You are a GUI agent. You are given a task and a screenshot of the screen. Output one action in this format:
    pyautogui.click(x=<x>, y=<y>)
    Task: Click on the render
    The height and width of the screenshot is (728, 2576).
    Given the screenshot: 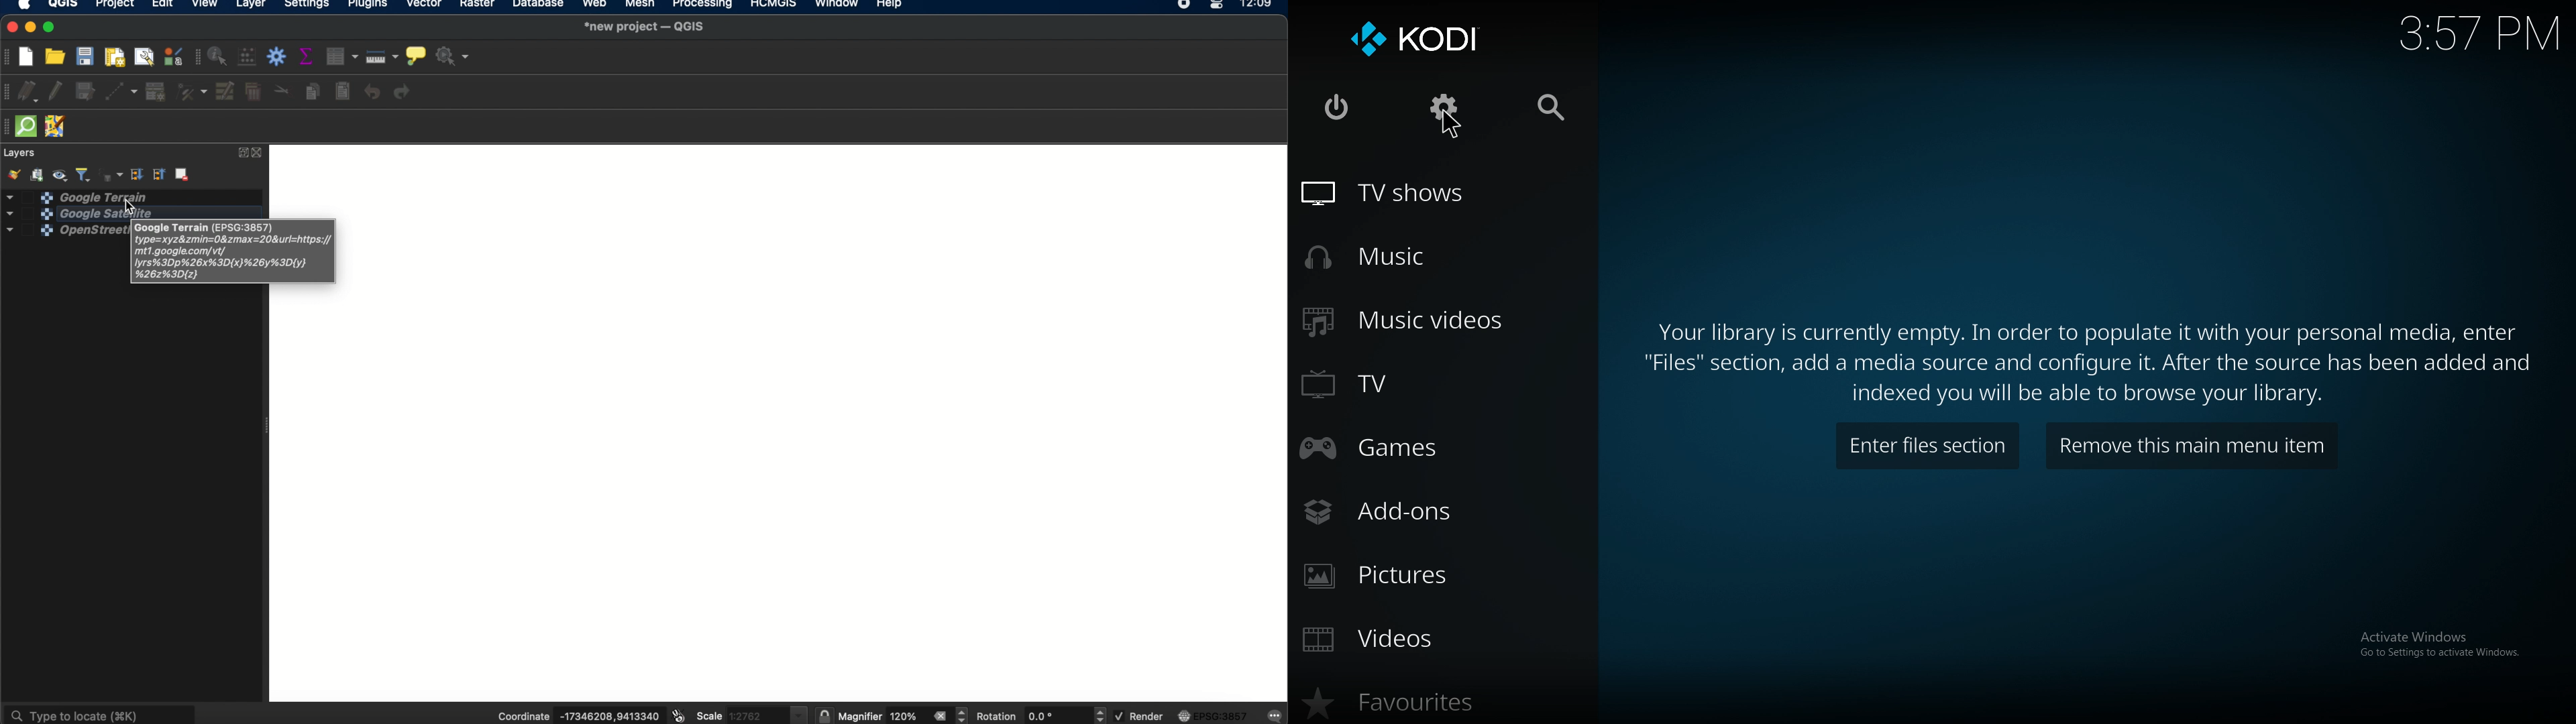 What is the action you would take?
    pyautogui.click(x=1138, y=716)
    